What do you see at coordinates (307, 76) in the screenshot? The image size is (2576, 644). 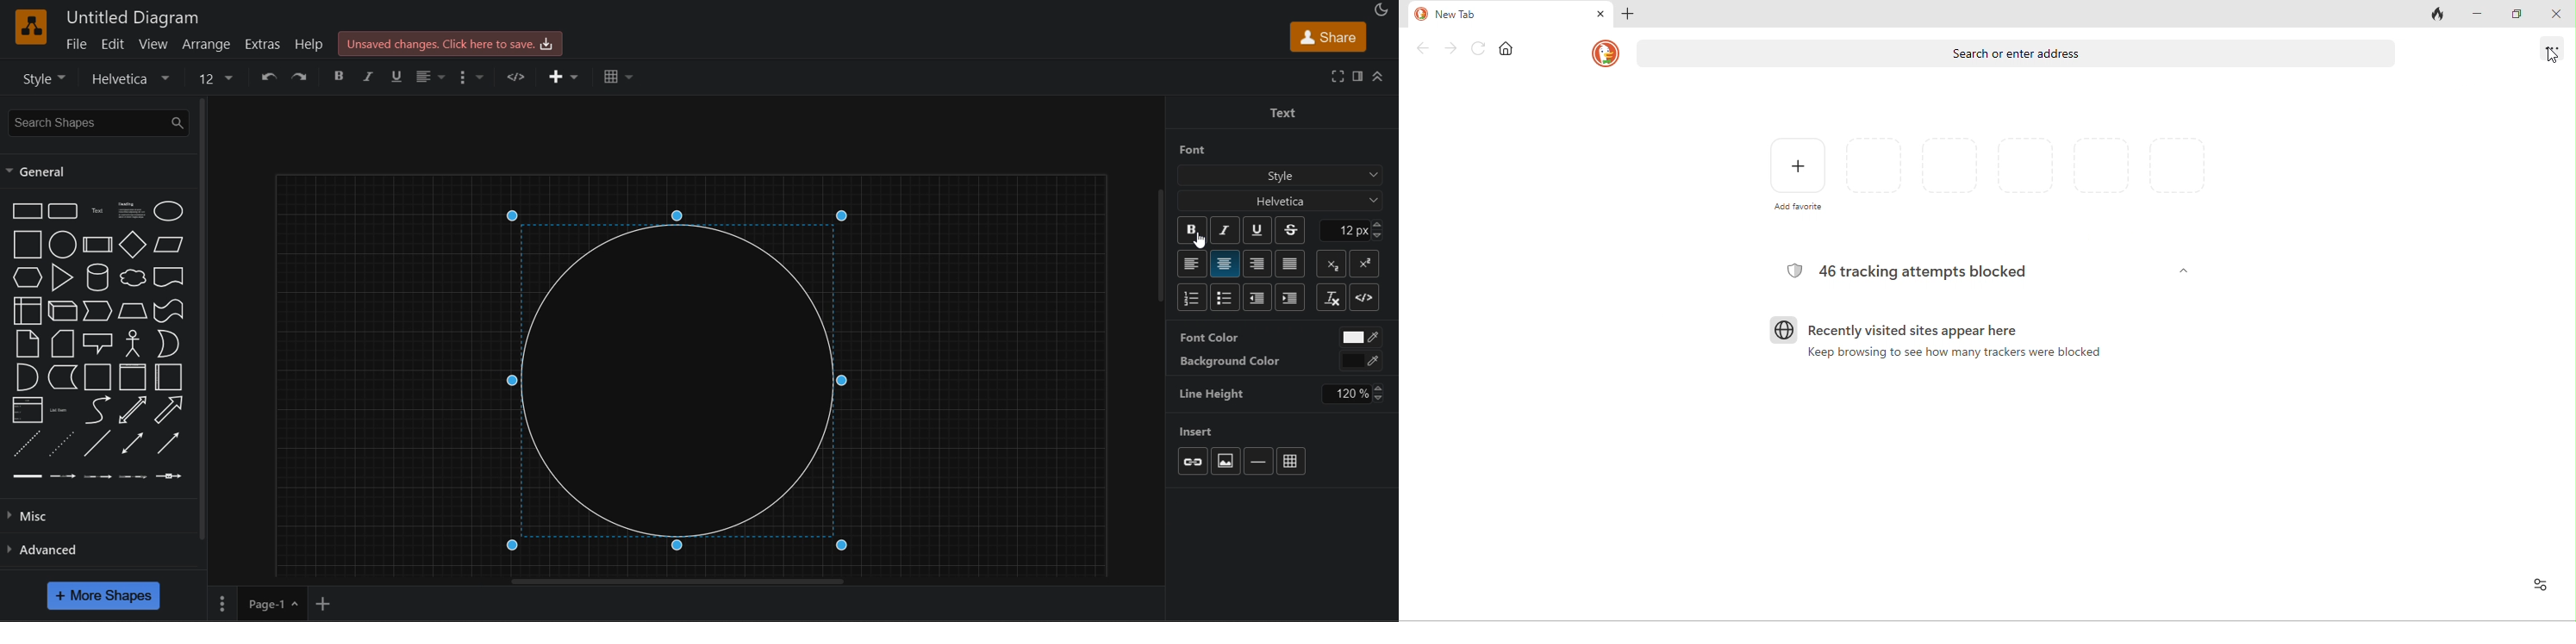 I see `redo` at bounding box center [307, 76].